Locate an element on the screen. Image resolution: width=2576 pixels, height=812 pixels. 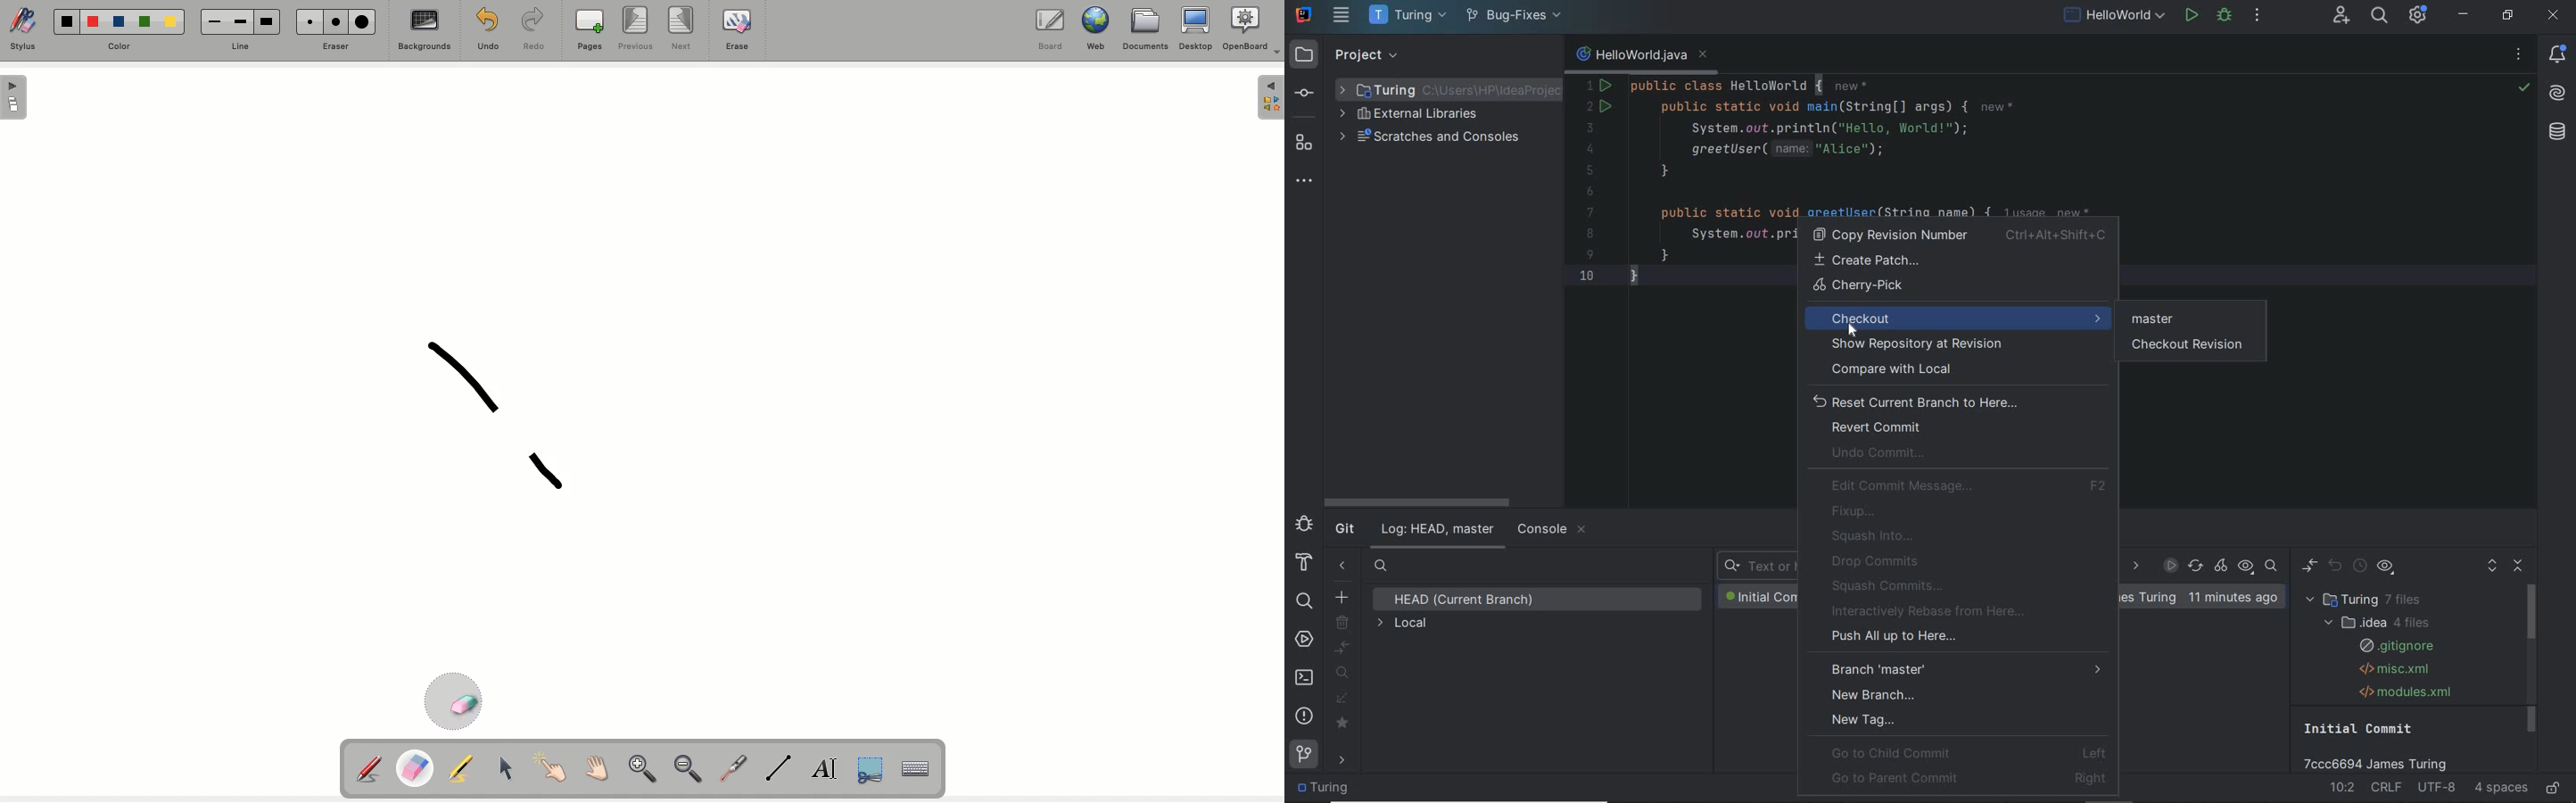
.gitignore is located at coordinates (2395, 646).